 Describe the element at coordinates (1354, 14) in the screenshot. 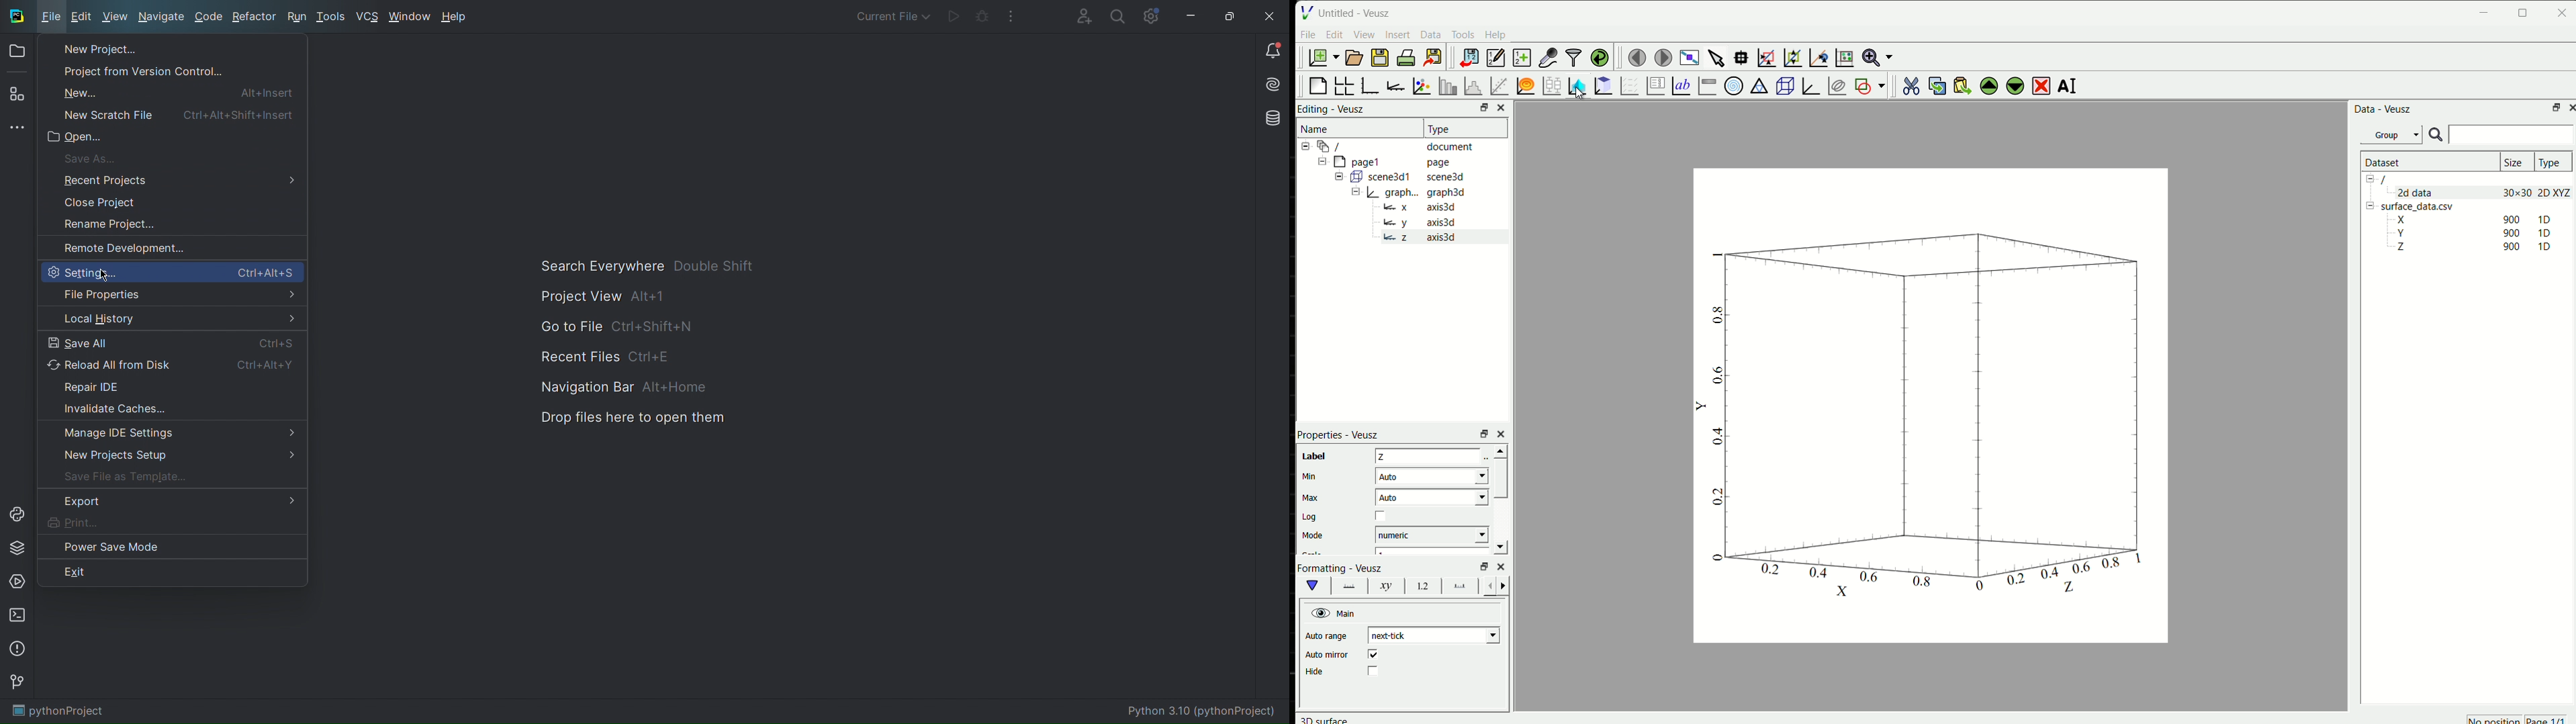

I see `Untitled - Veusz` at that location.